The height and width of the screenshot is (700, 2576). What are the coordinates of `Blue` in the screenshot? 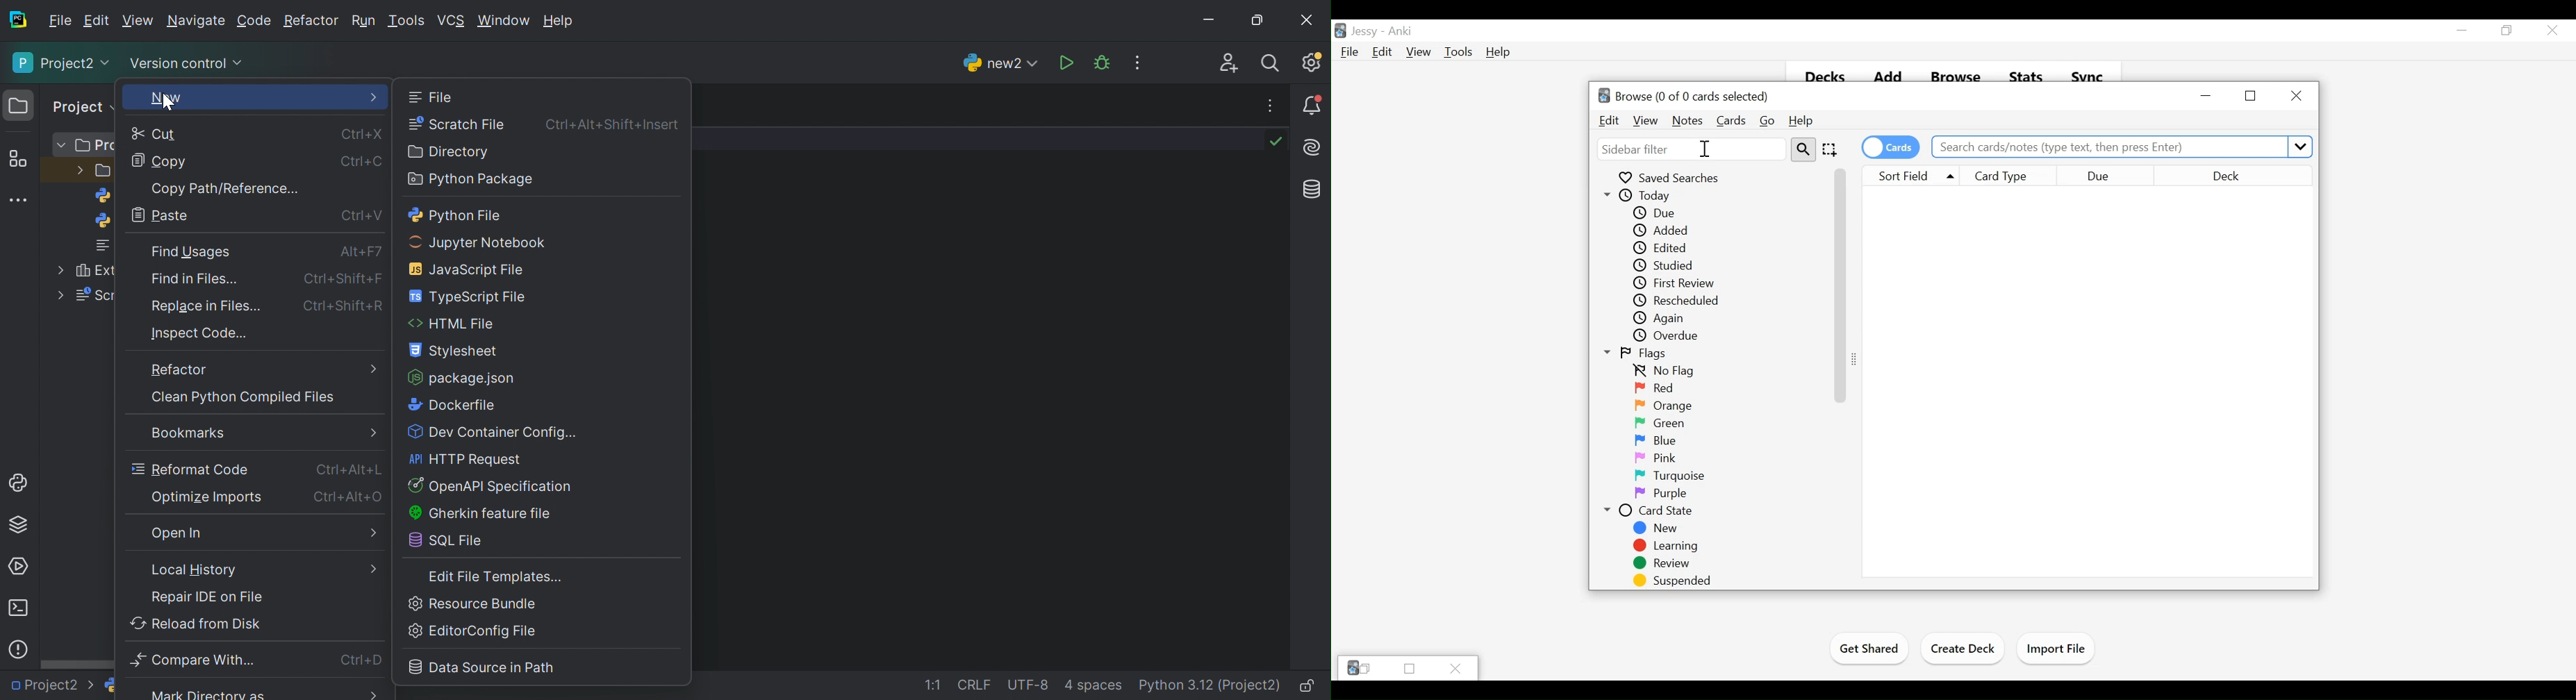 It's located at (1655, 441).